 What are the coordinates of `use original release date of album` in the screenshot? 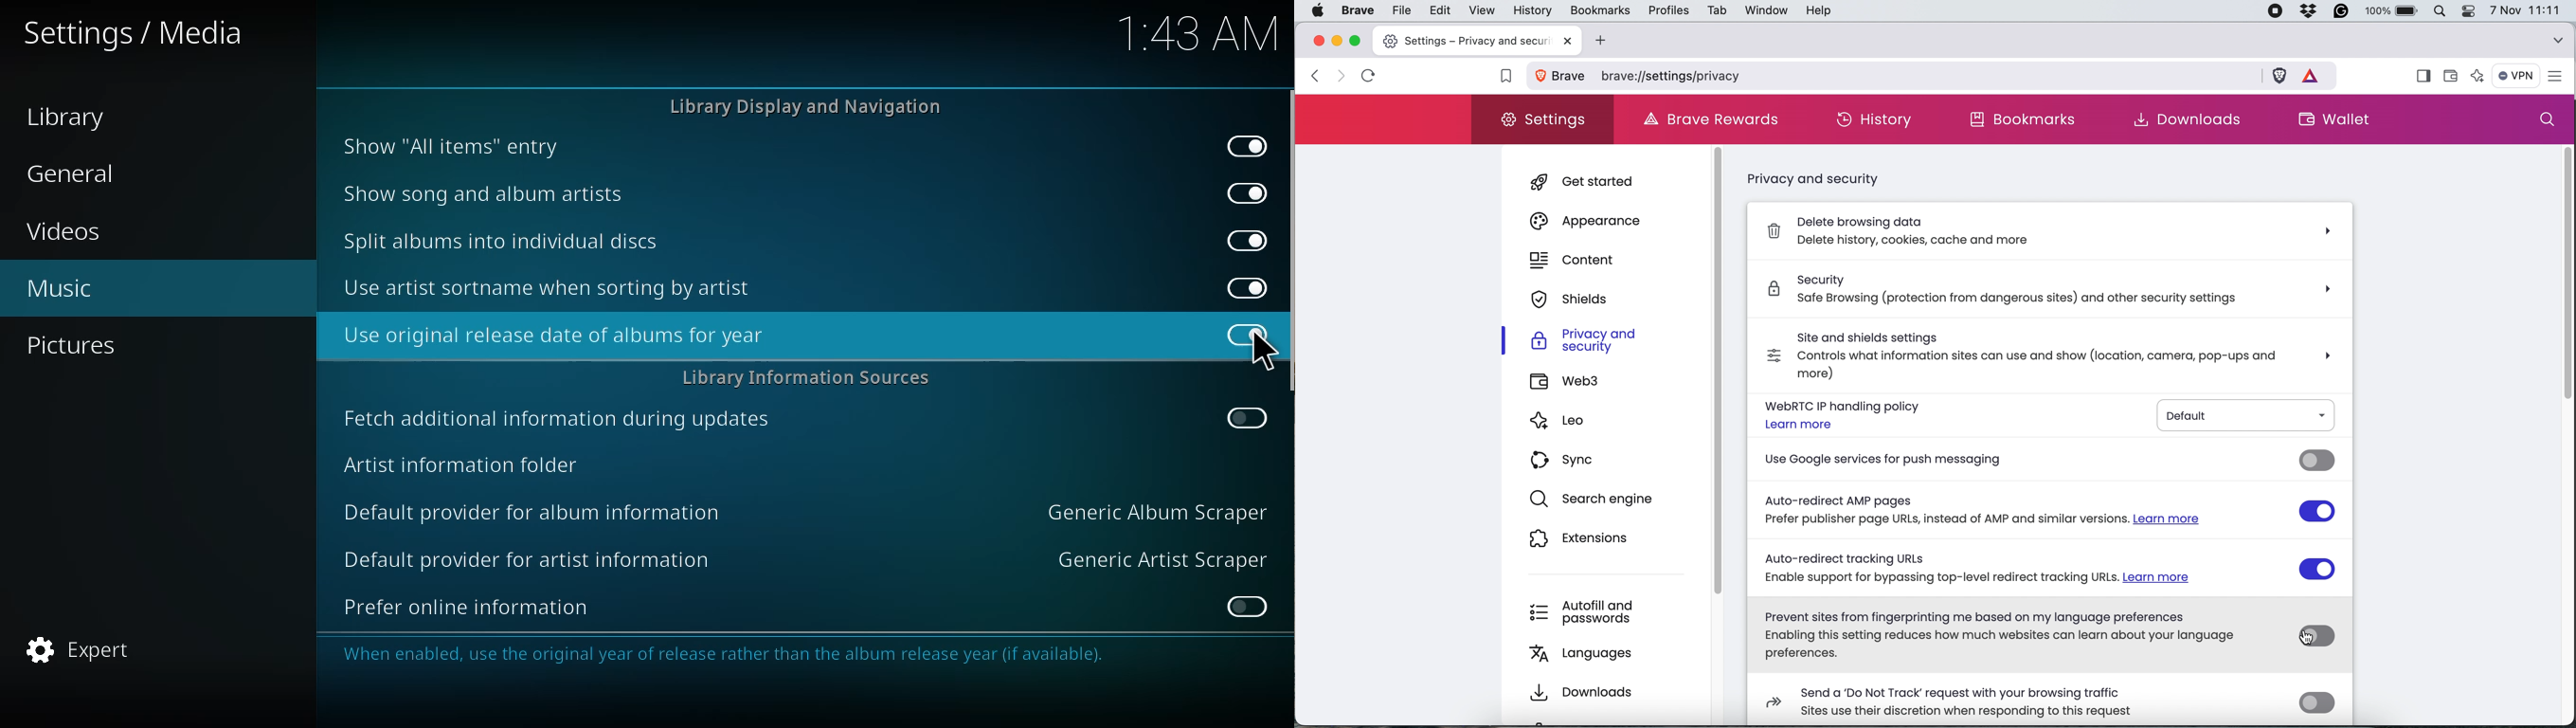 It's located at (552, 335).